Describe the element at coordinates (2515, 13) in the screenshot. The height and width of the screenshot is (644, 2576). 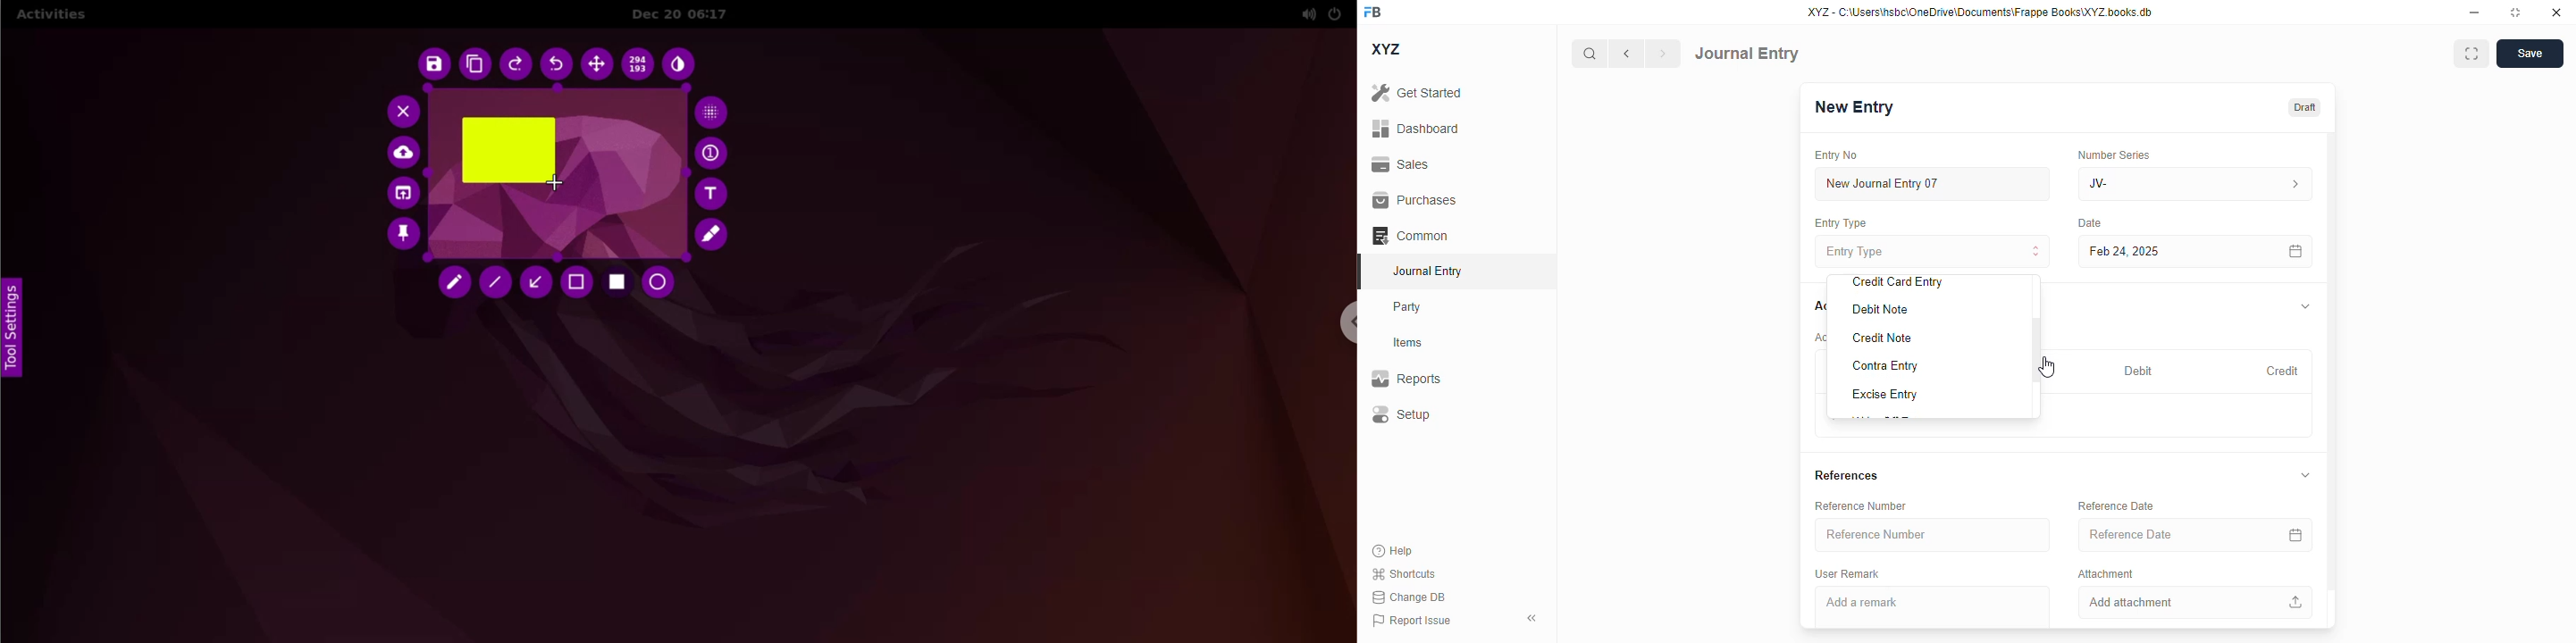
I see `toggle maximize` at that location.